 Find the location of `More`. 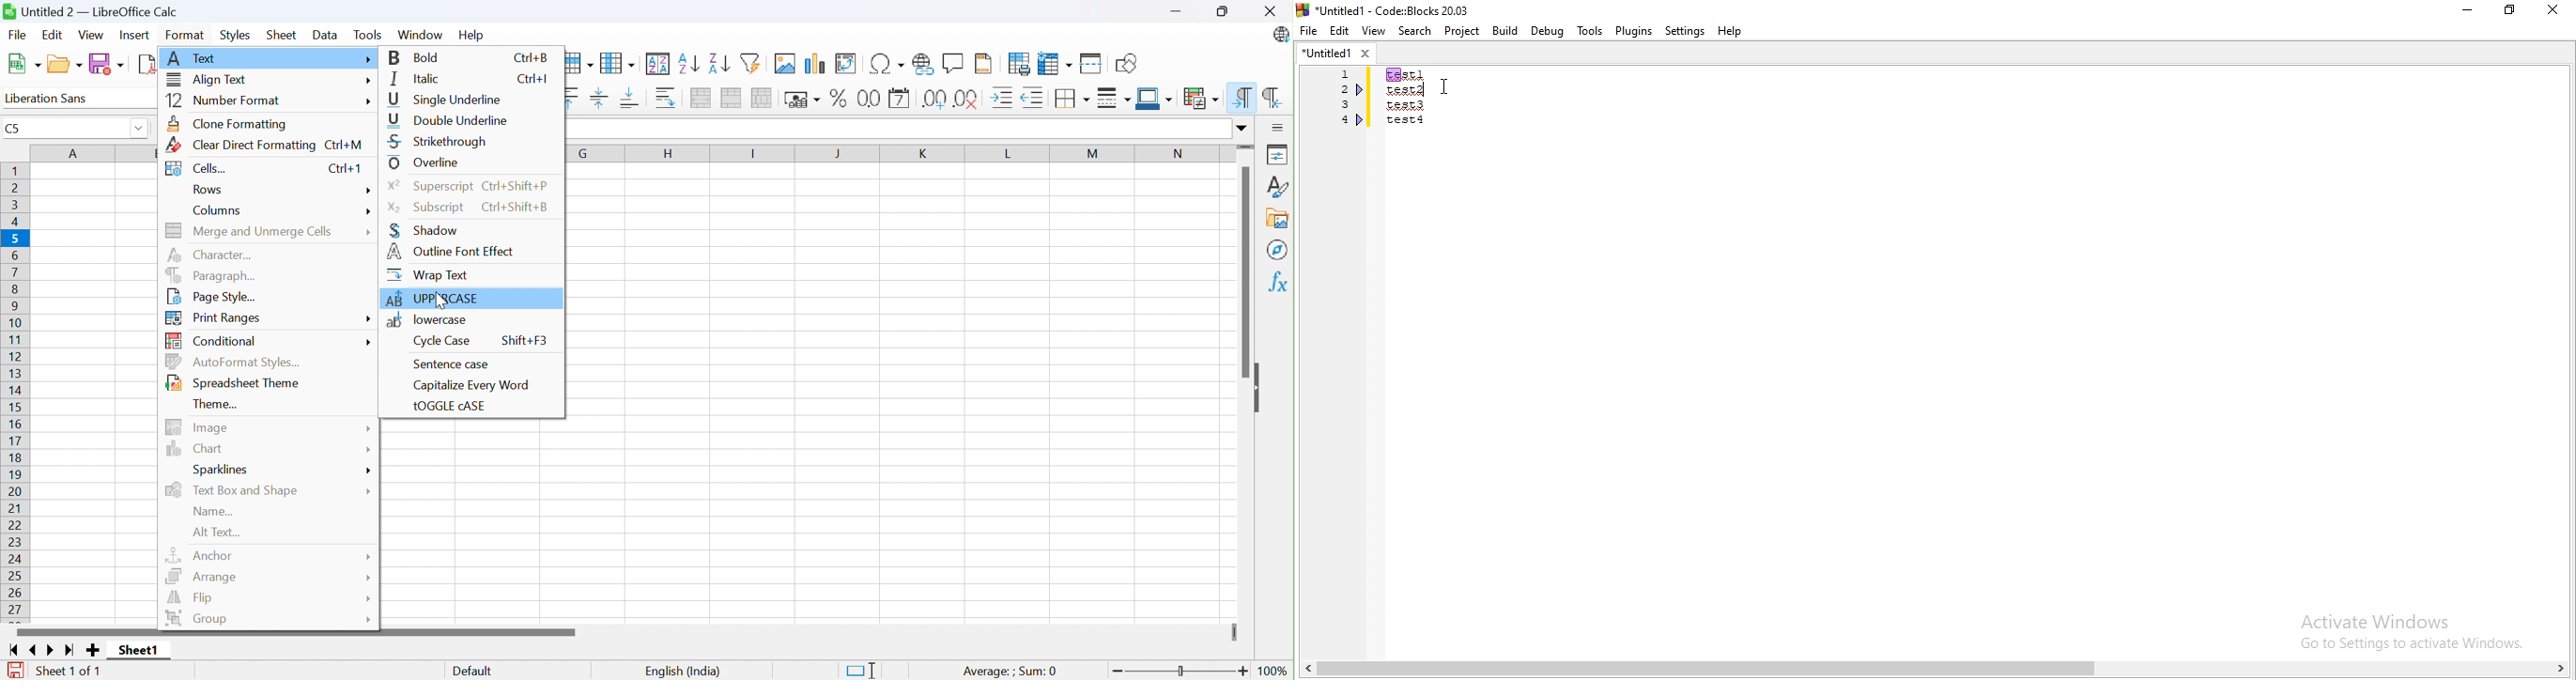

More is located at coordinates (370, 190).